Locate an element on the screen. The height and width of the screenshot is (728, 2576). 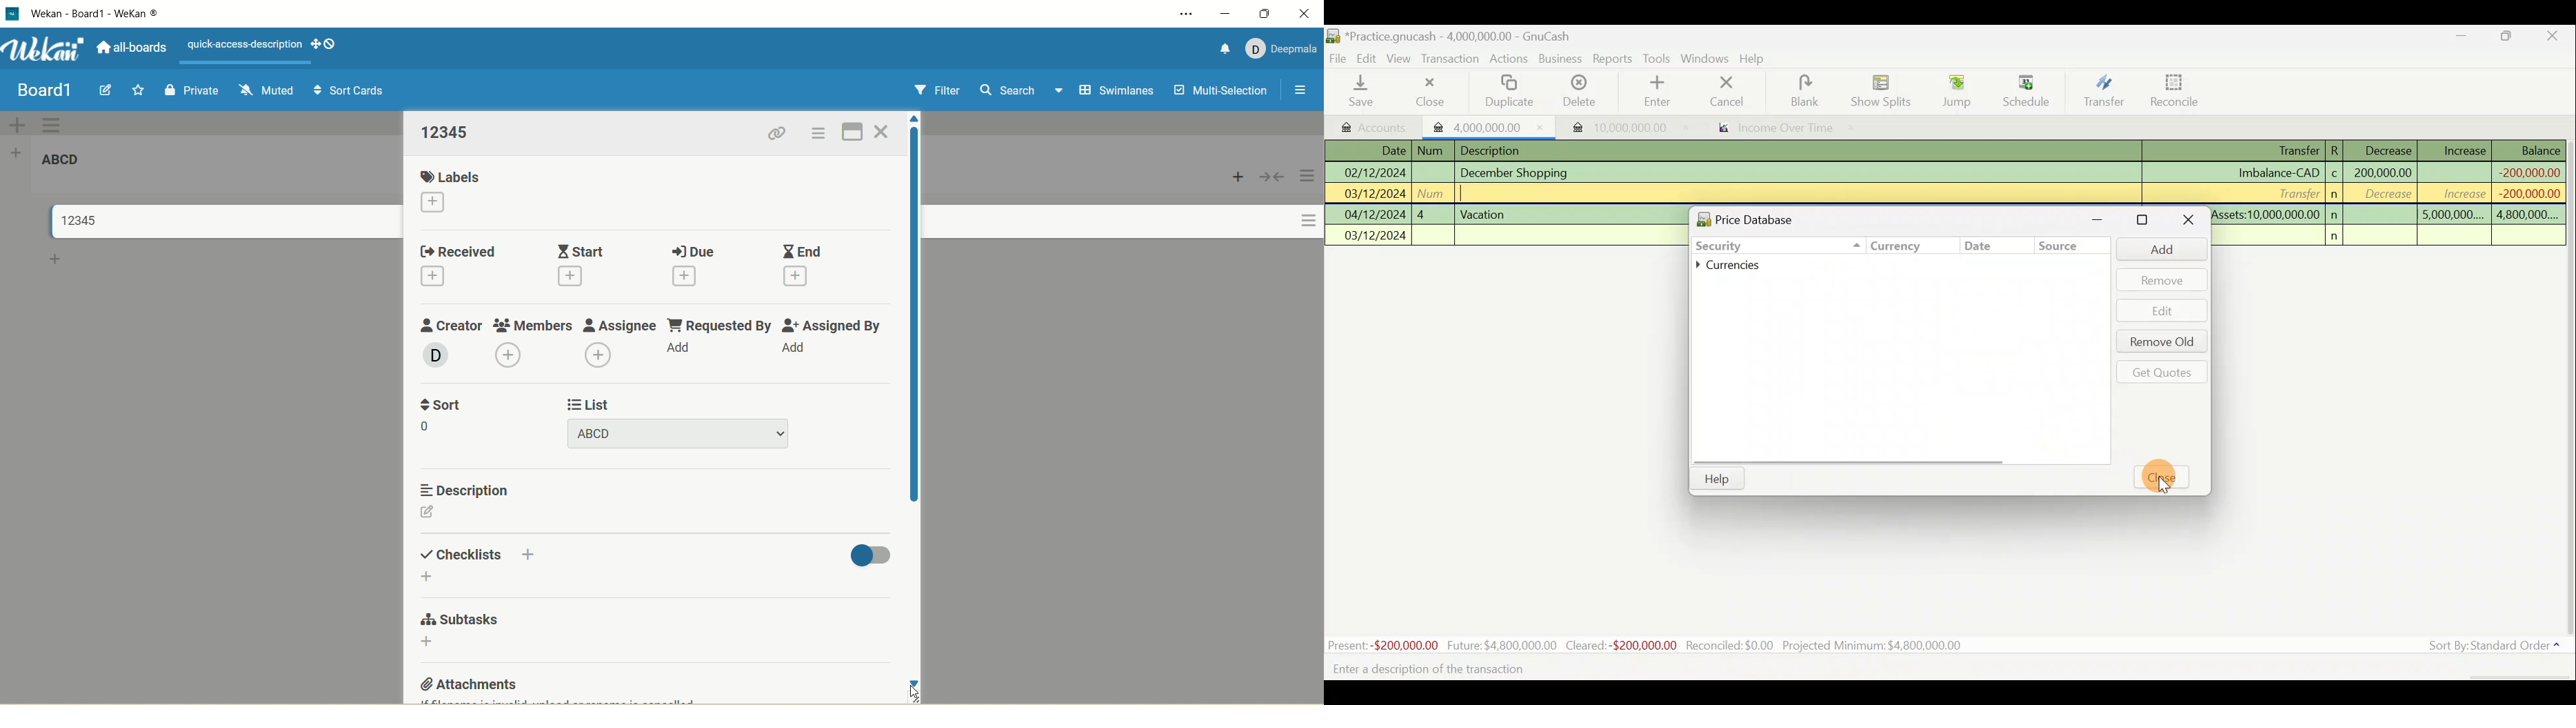
Get quotes is located at coordinates (2160, 371).